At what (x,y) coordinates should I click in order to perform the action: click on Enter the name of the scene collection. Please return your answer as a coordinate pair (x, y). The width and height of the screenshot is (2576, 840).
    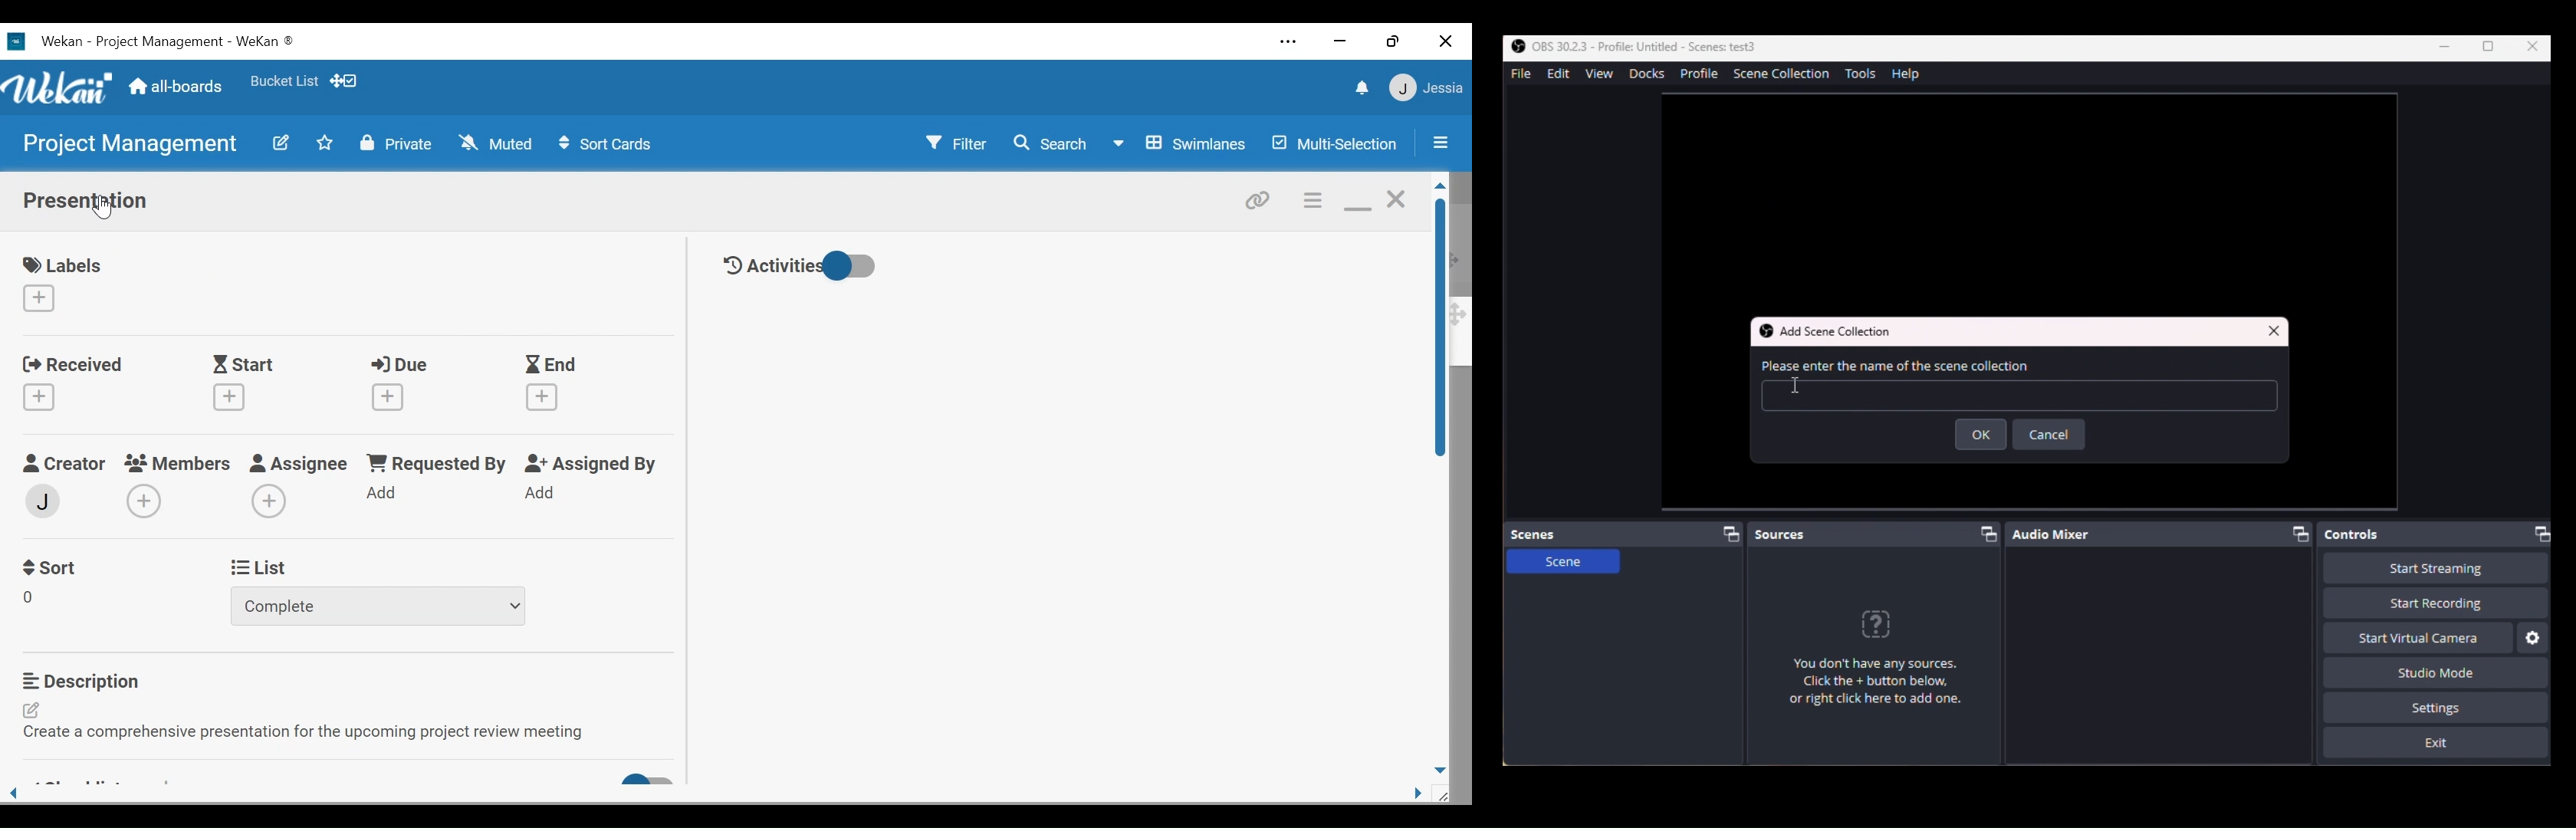
    Looking at the image, I should click on (2022, 387).